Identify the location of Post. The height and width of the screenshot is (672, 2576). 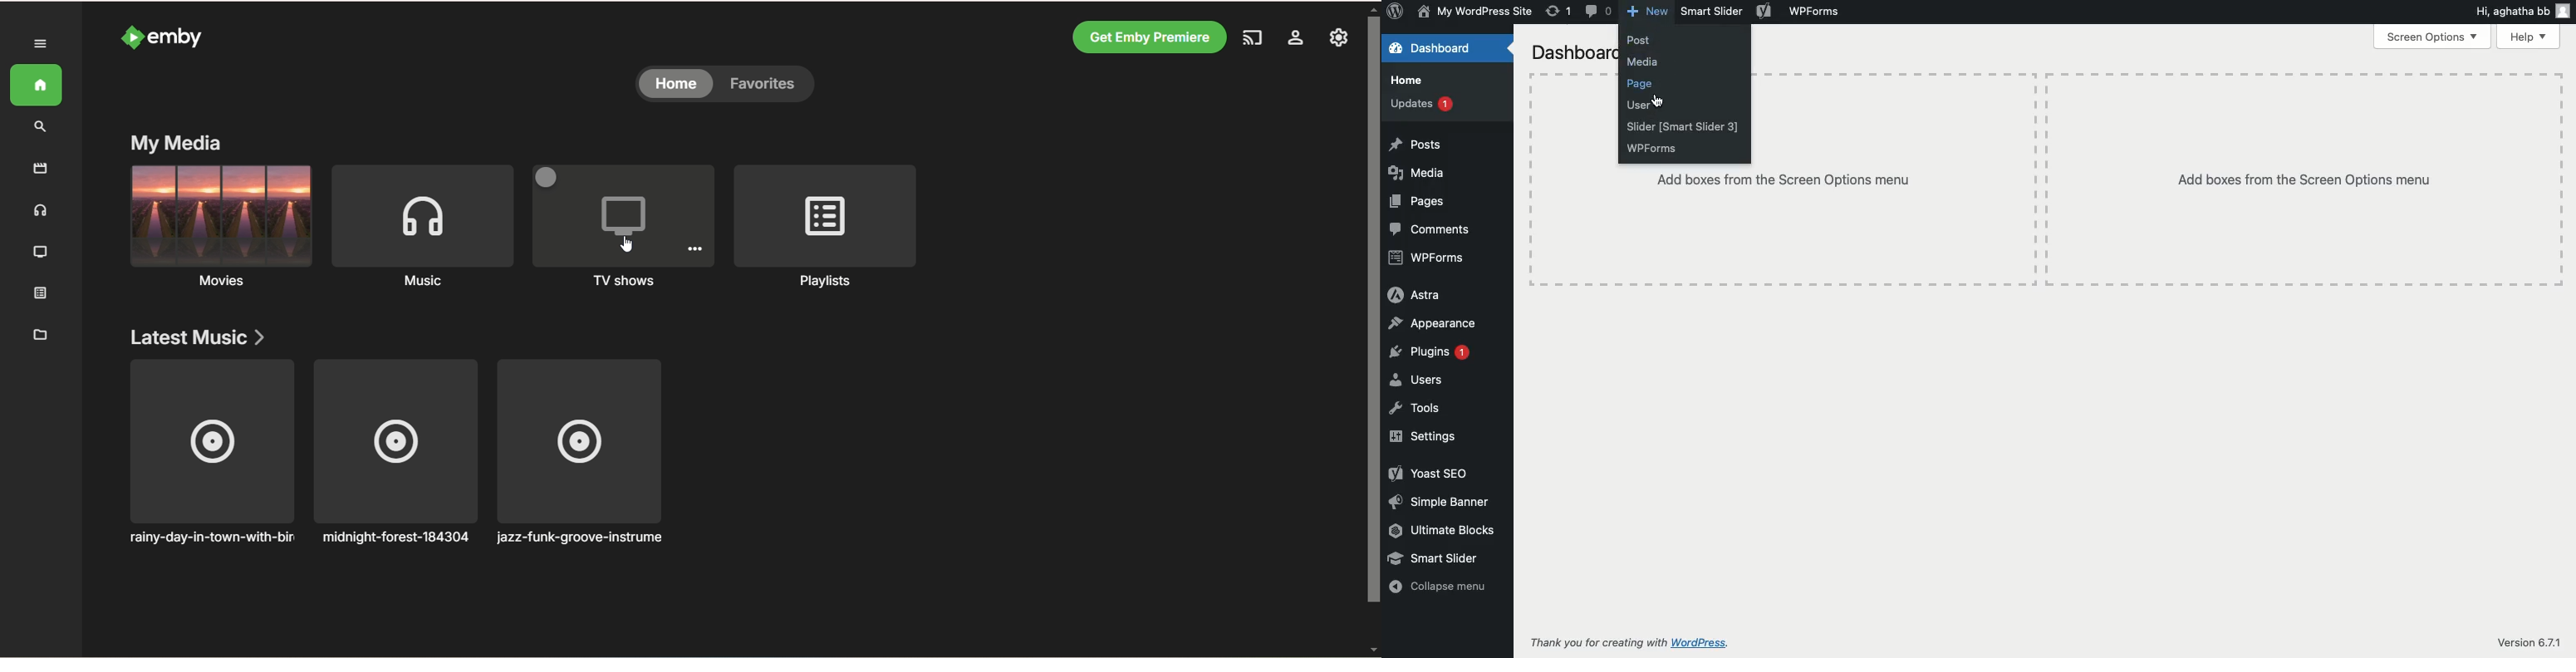
(1638, 40).